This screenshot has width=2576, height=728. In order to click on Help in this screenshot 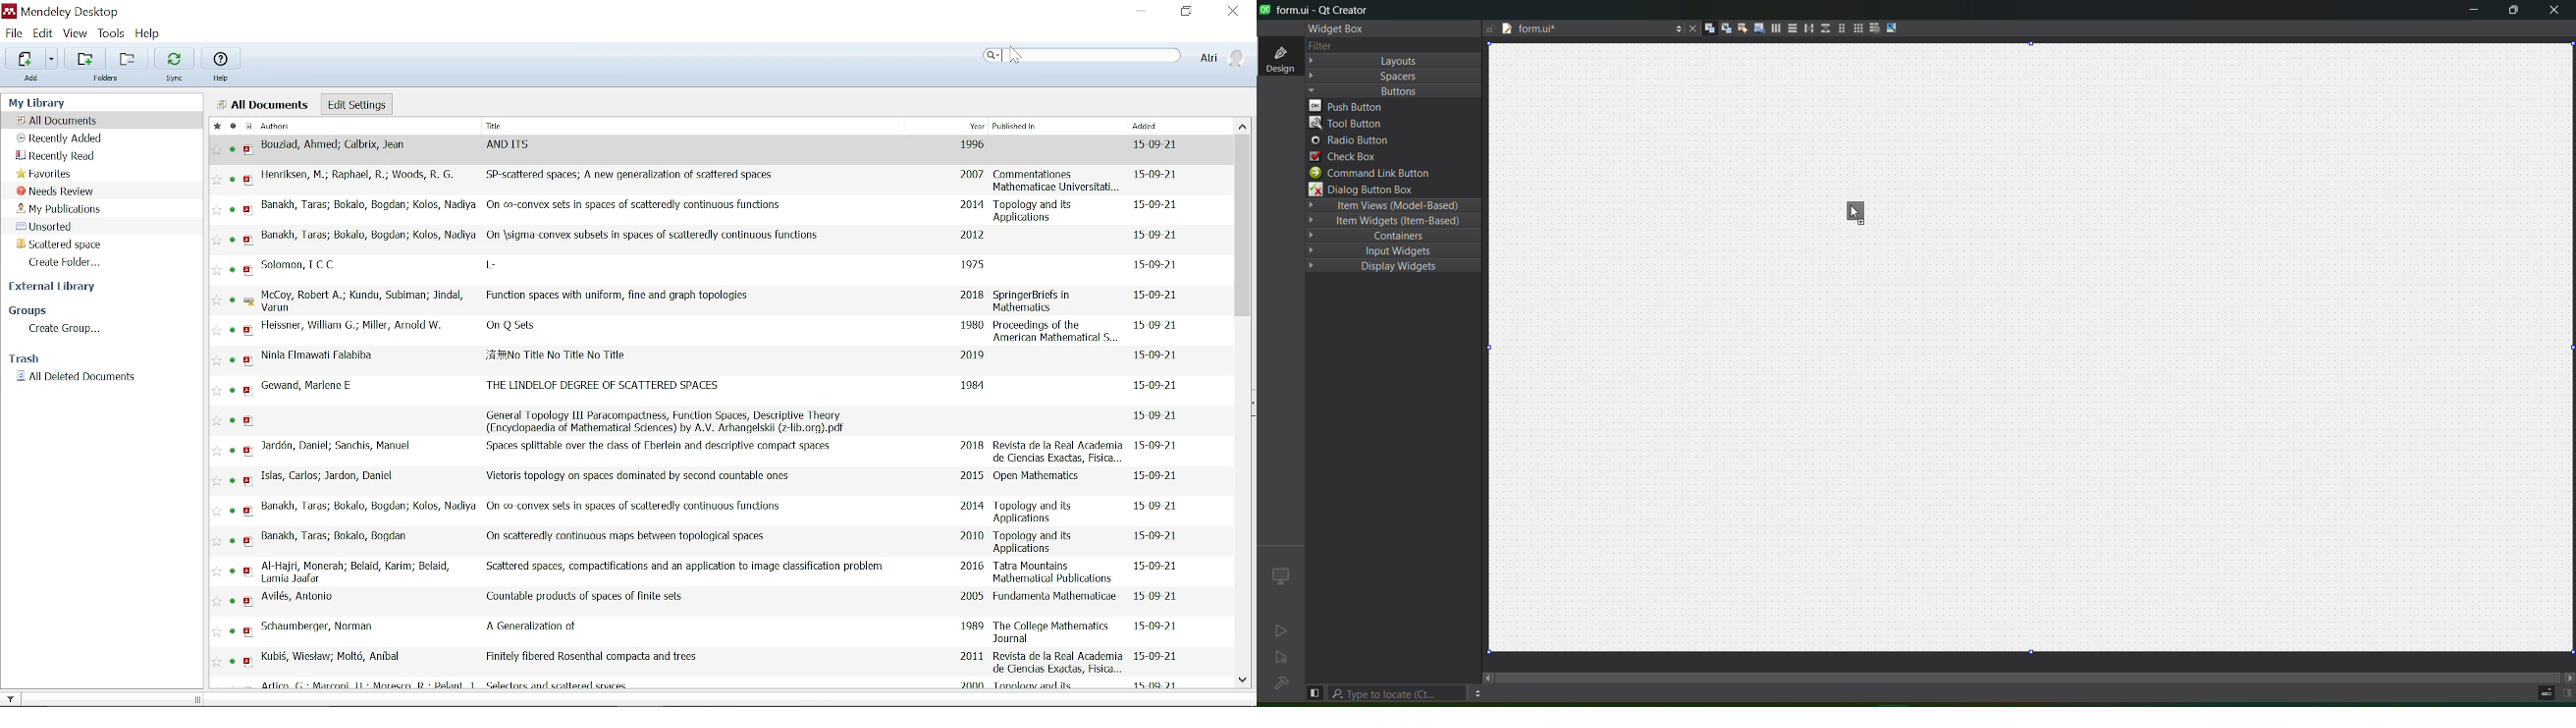, I will do `click(151, 32)`.